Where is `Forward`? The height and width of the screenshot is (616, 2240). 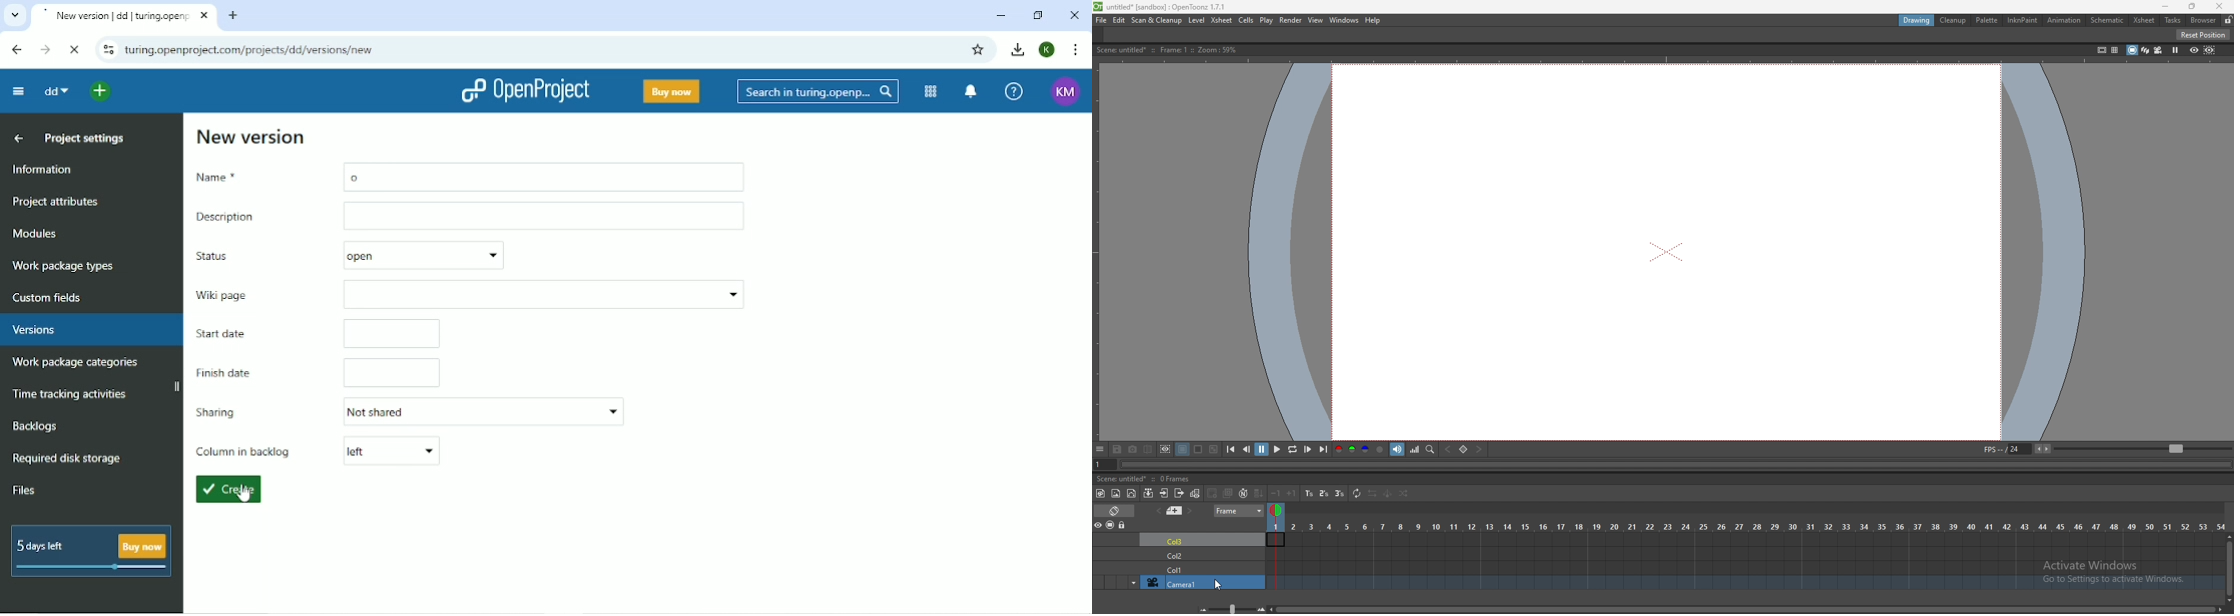 Forward is located at coordinates (46, 49).